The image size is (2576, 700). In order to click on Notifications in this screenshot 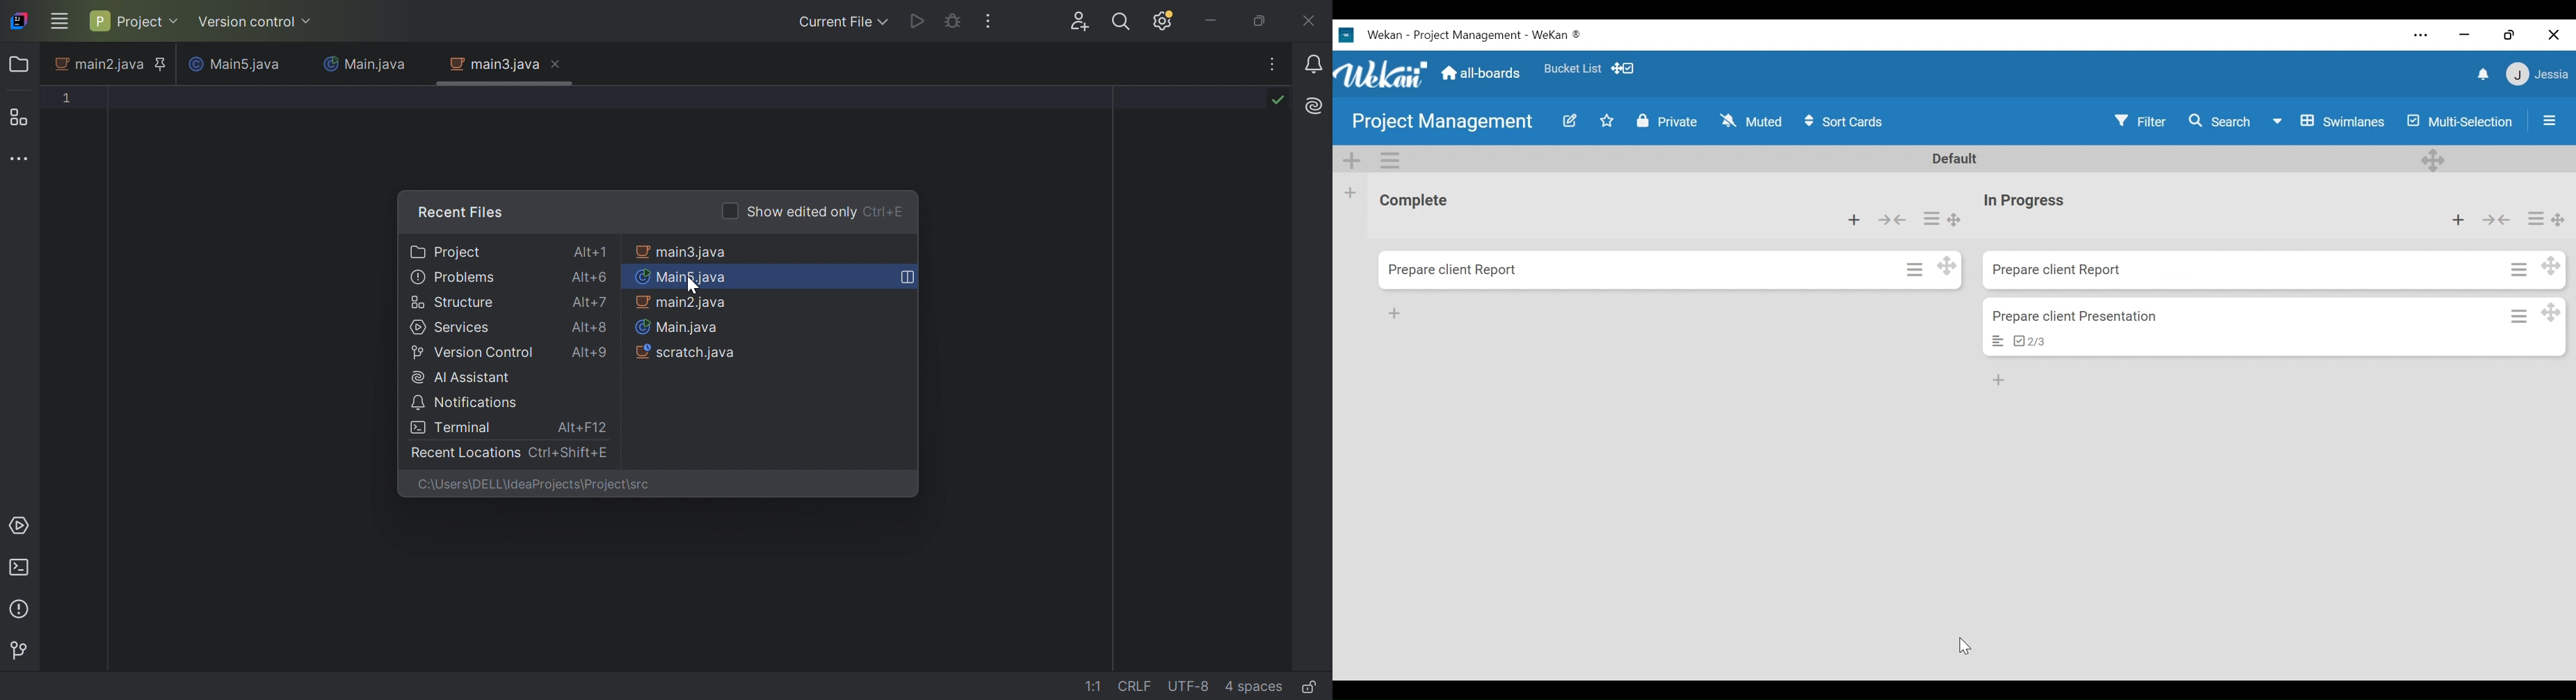, I will do `click(466, 401)`.